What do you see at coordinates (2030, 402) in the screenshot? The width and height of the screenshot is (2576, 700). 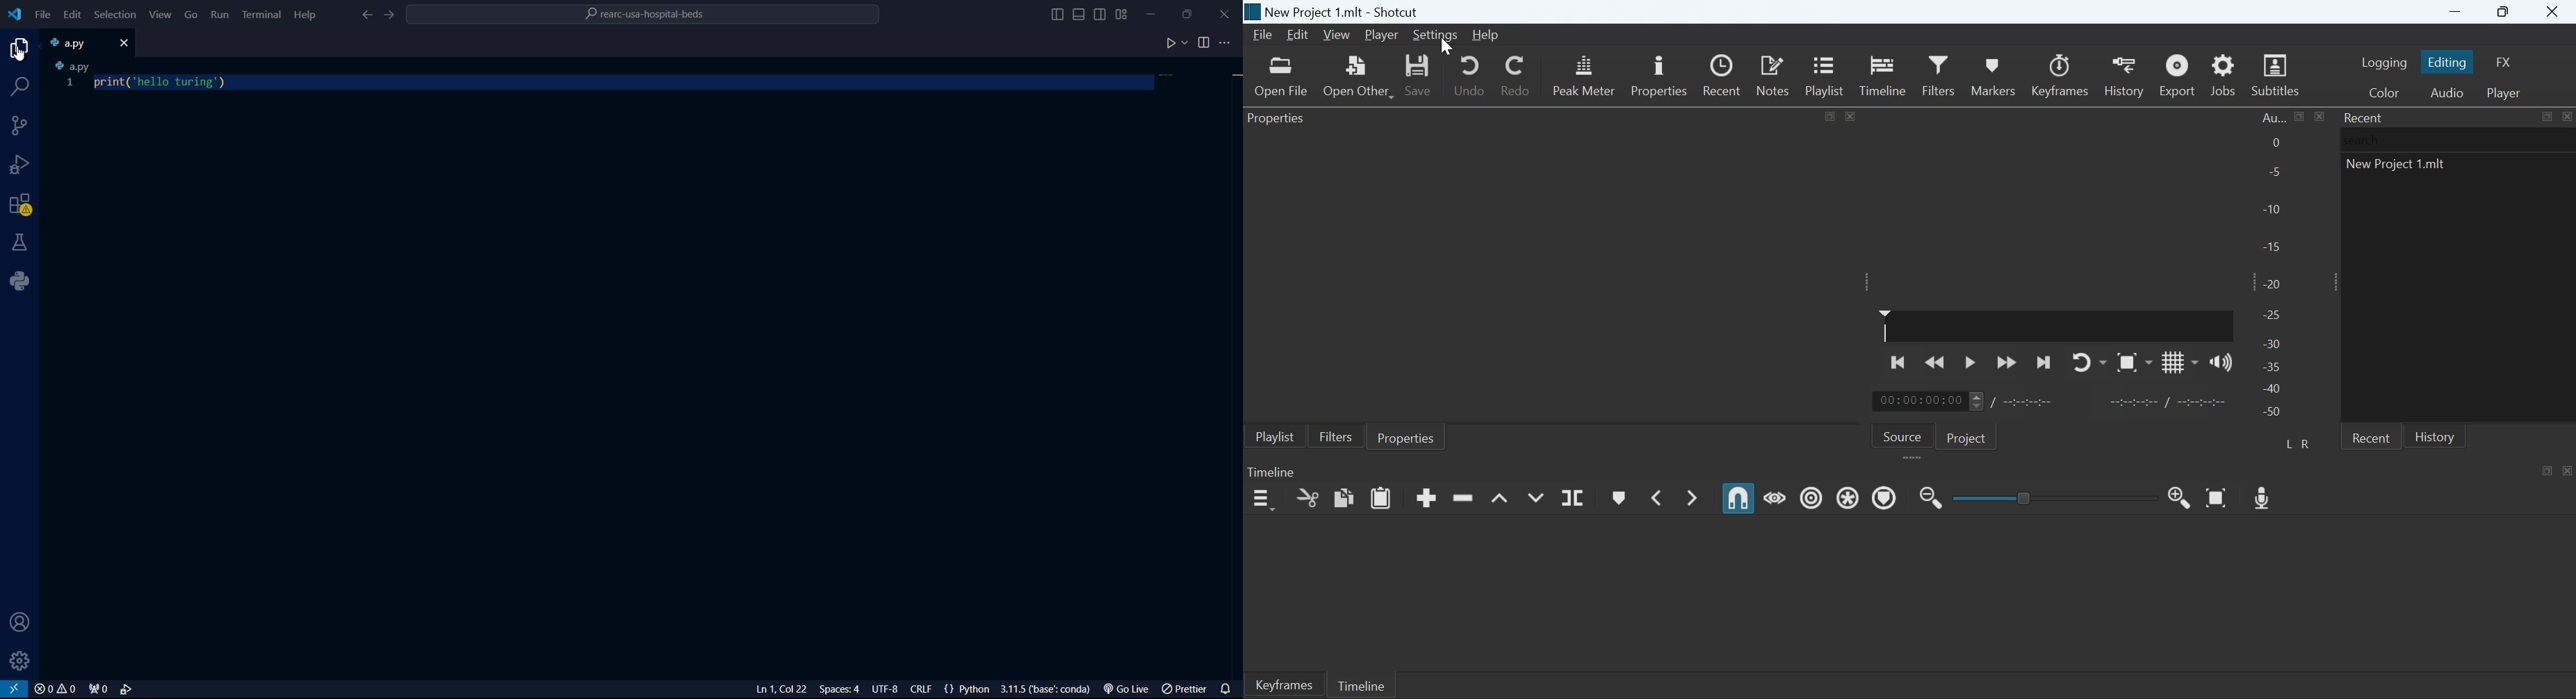 I see `Duration` at bounding box center [2030, 402].